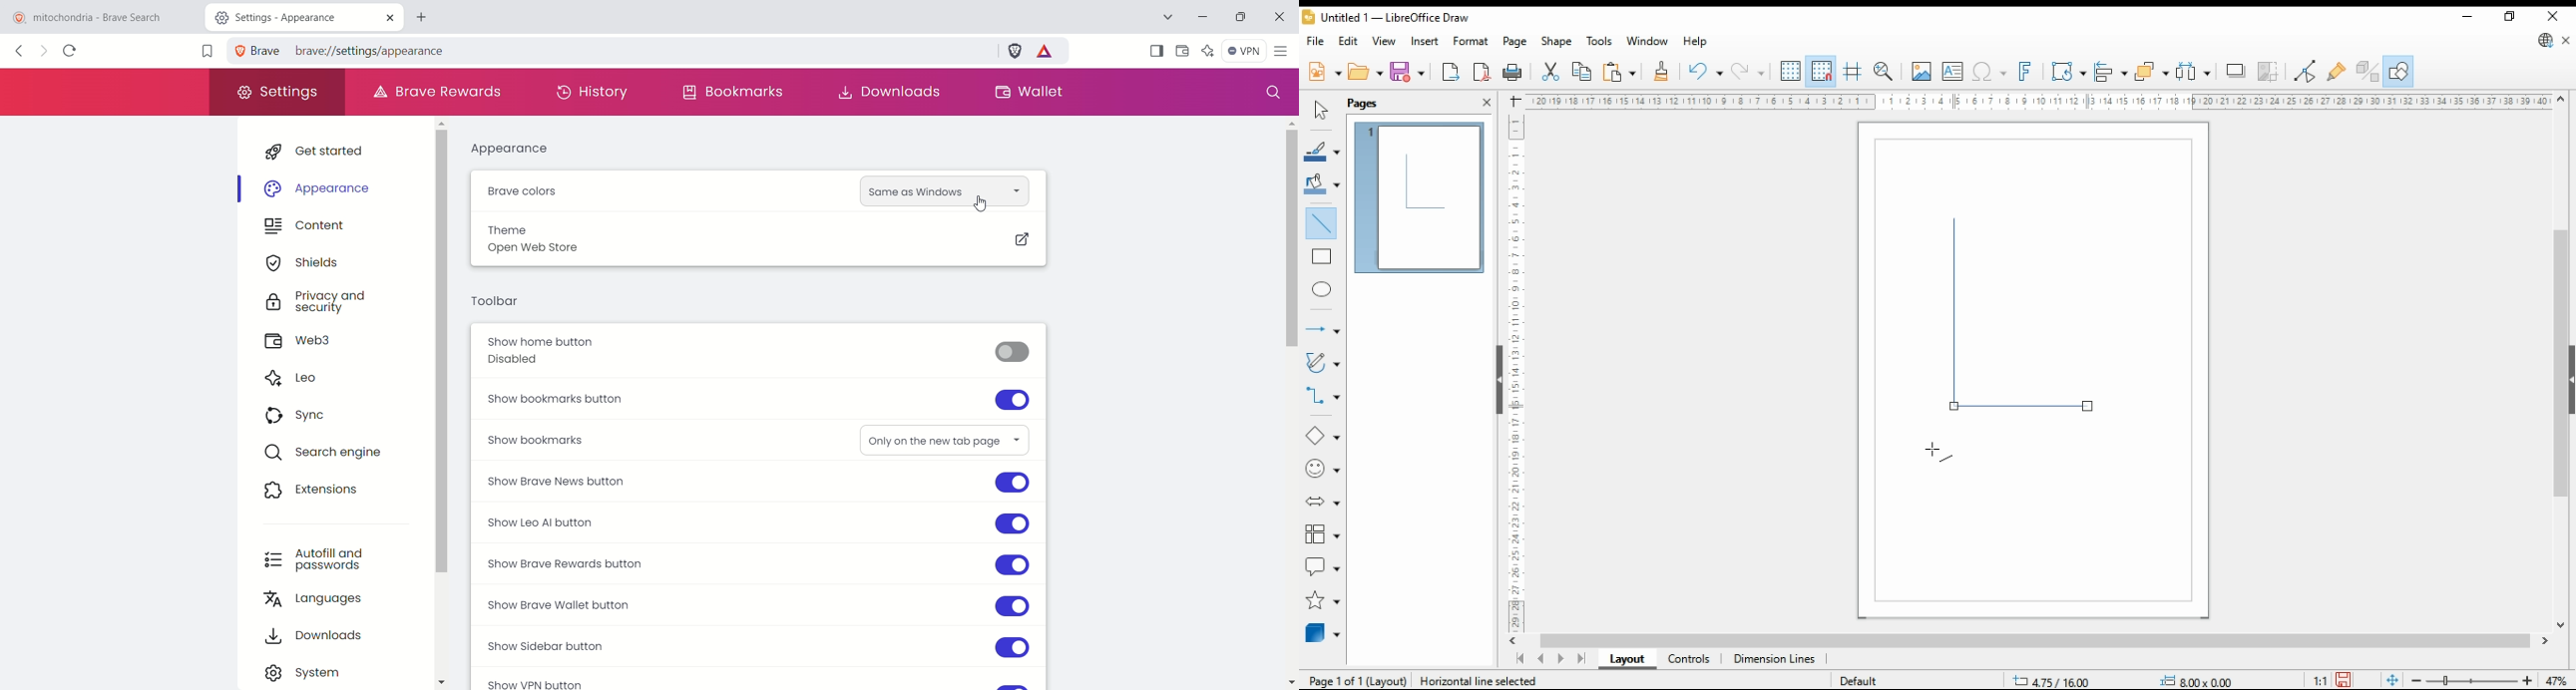  I want to click on new tab, so click(427, 16).